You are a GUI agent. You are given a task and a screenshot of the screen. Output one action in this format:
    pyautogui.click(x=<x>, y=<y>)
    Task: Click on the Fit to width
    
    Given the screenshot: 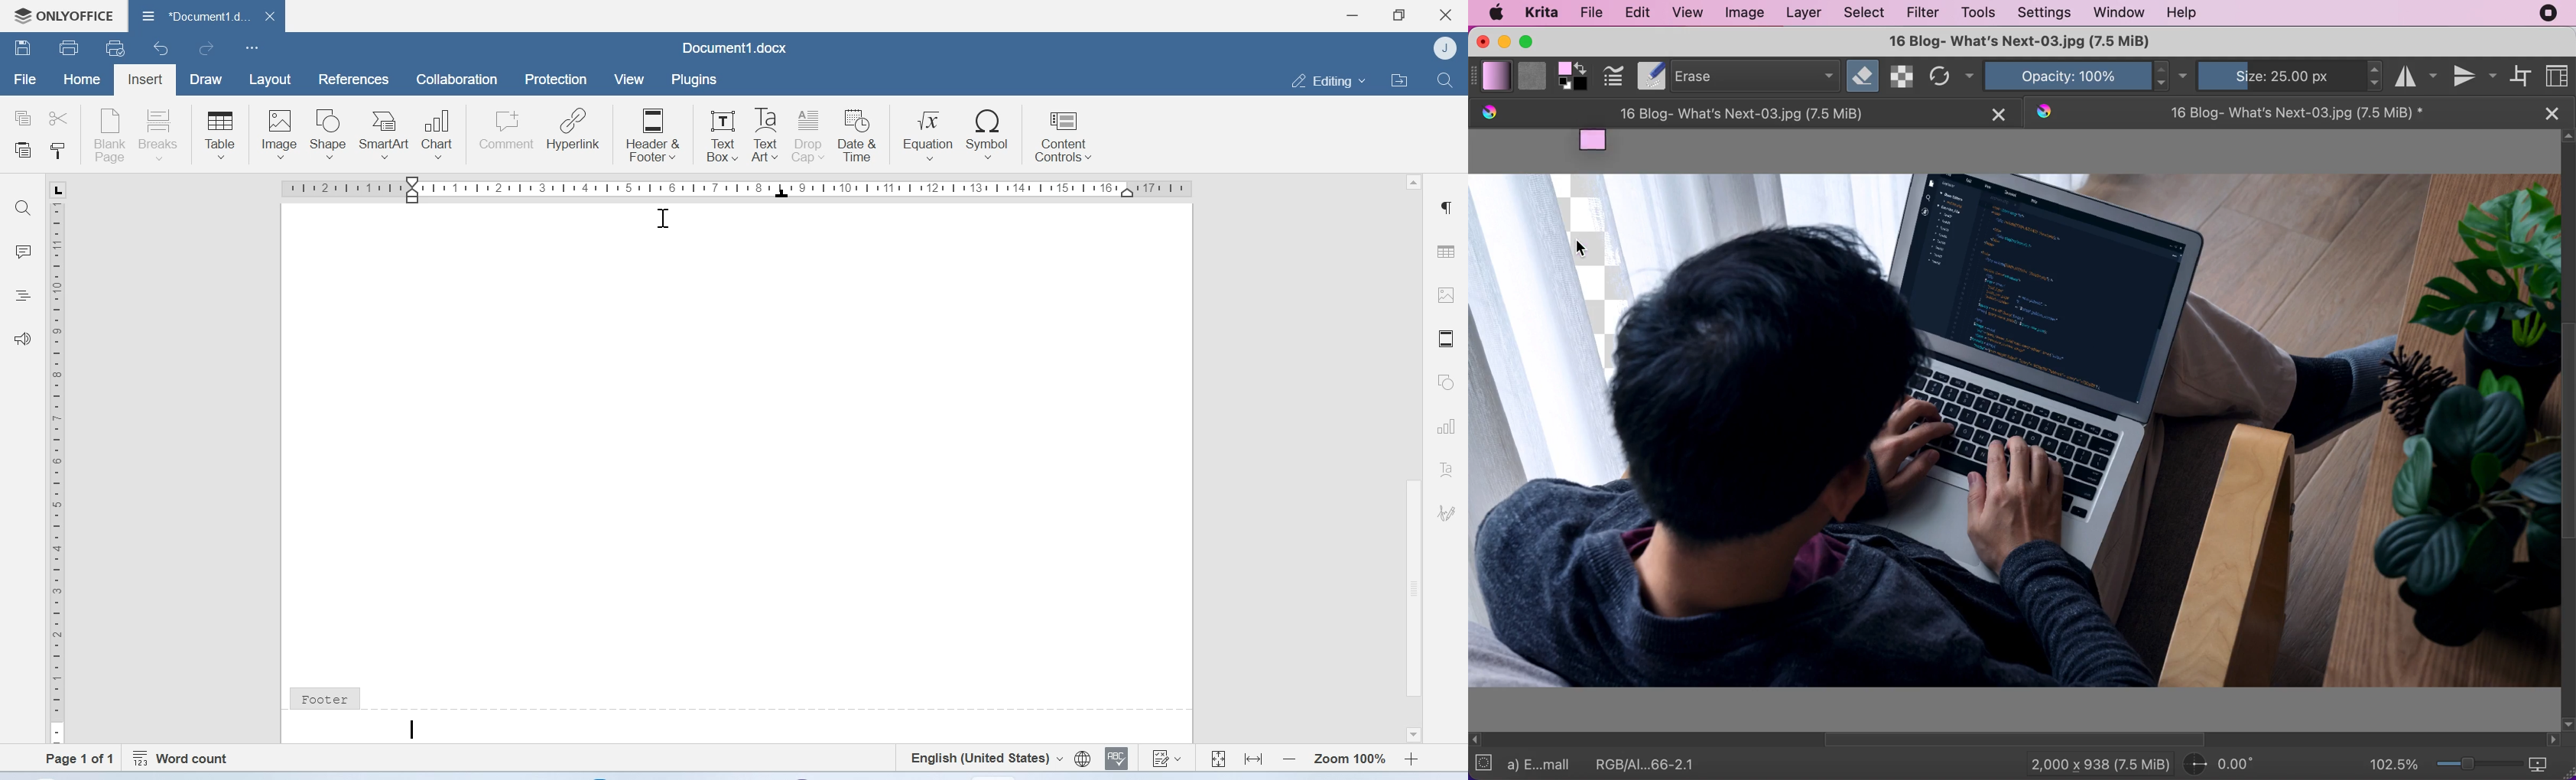 What is the action you would take?
    pyautogui.click(x=1252, y=757)
    